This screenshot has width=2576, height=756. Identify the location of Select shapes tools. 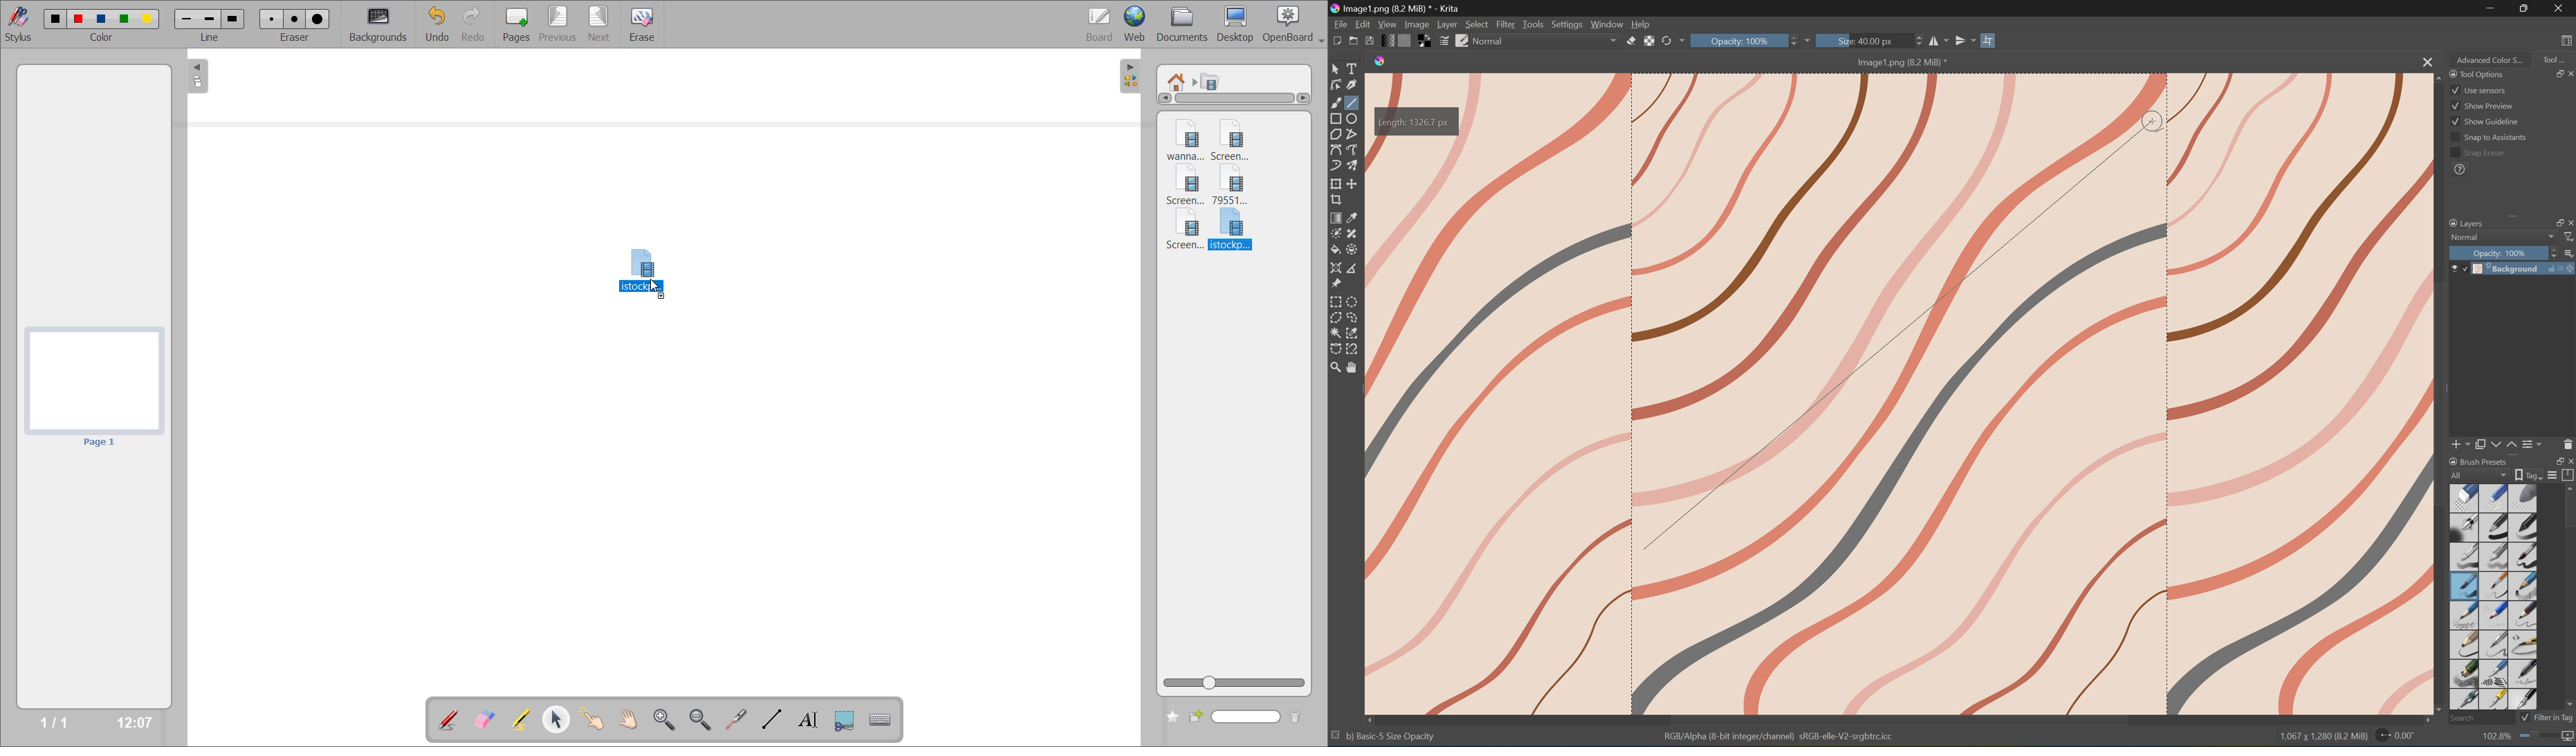
(1337, 67).